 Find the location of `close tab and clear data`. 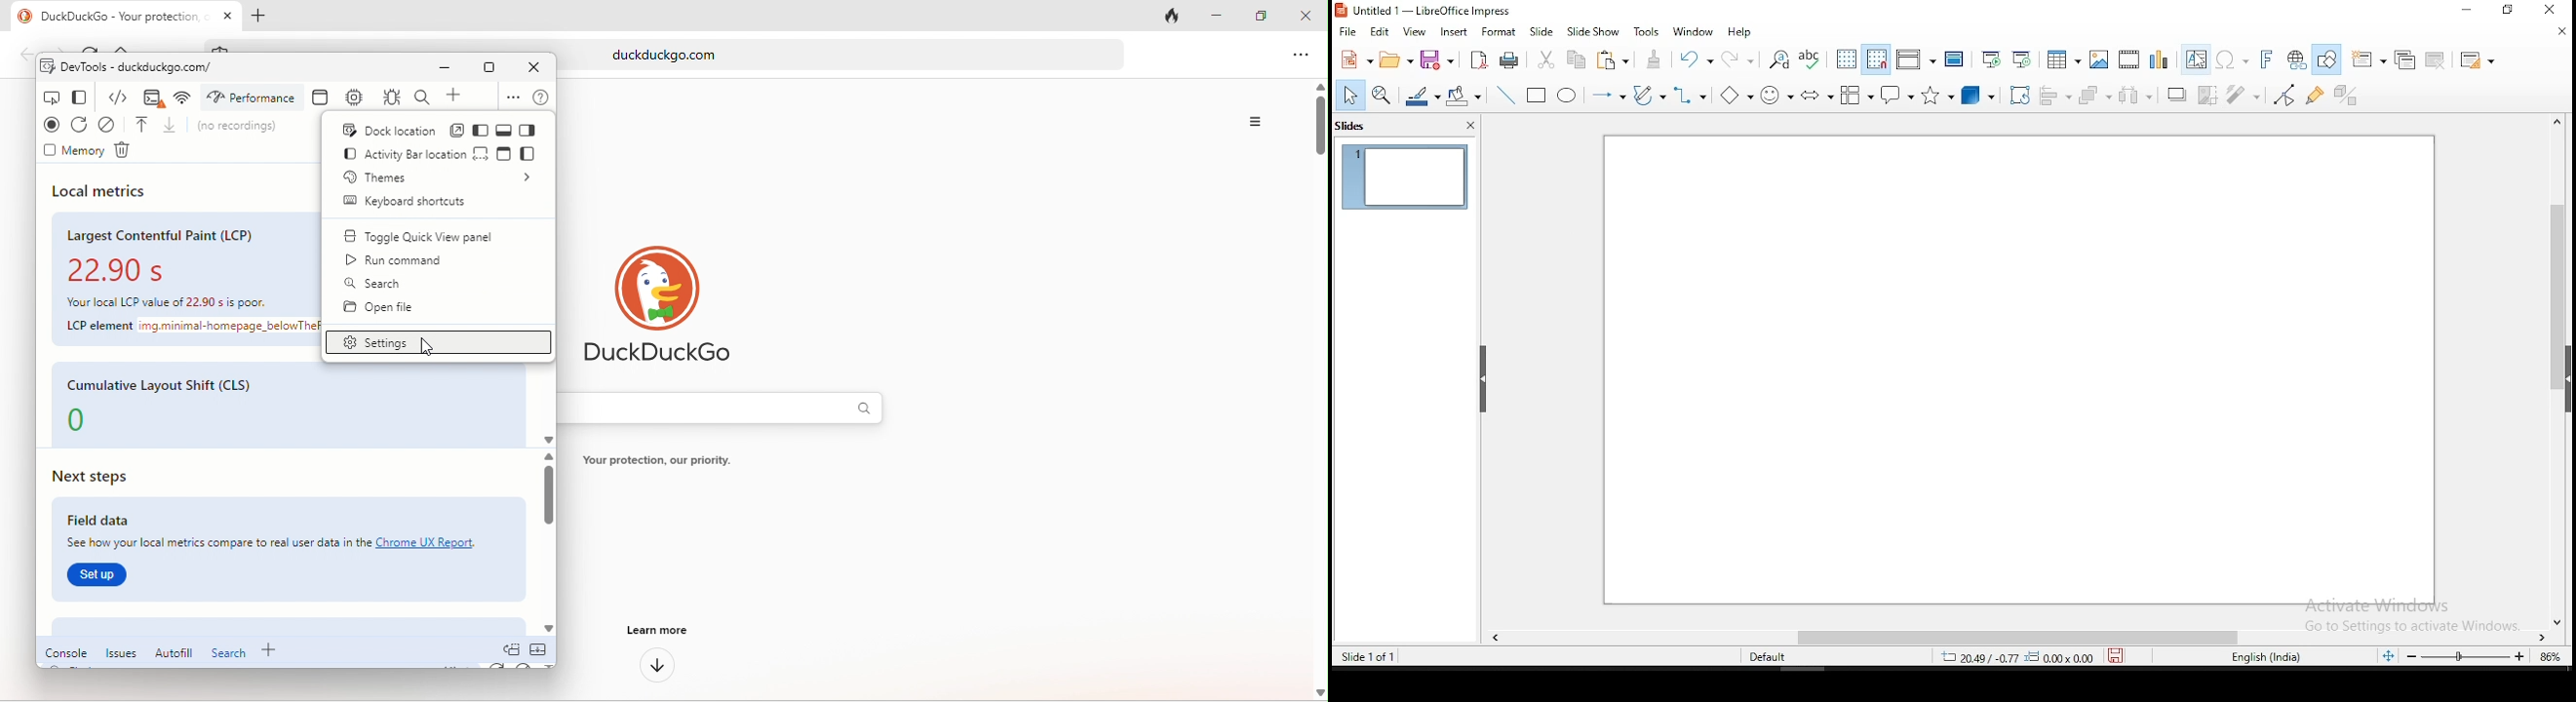

close tab and clear data is located at coordinates (1174, 15).